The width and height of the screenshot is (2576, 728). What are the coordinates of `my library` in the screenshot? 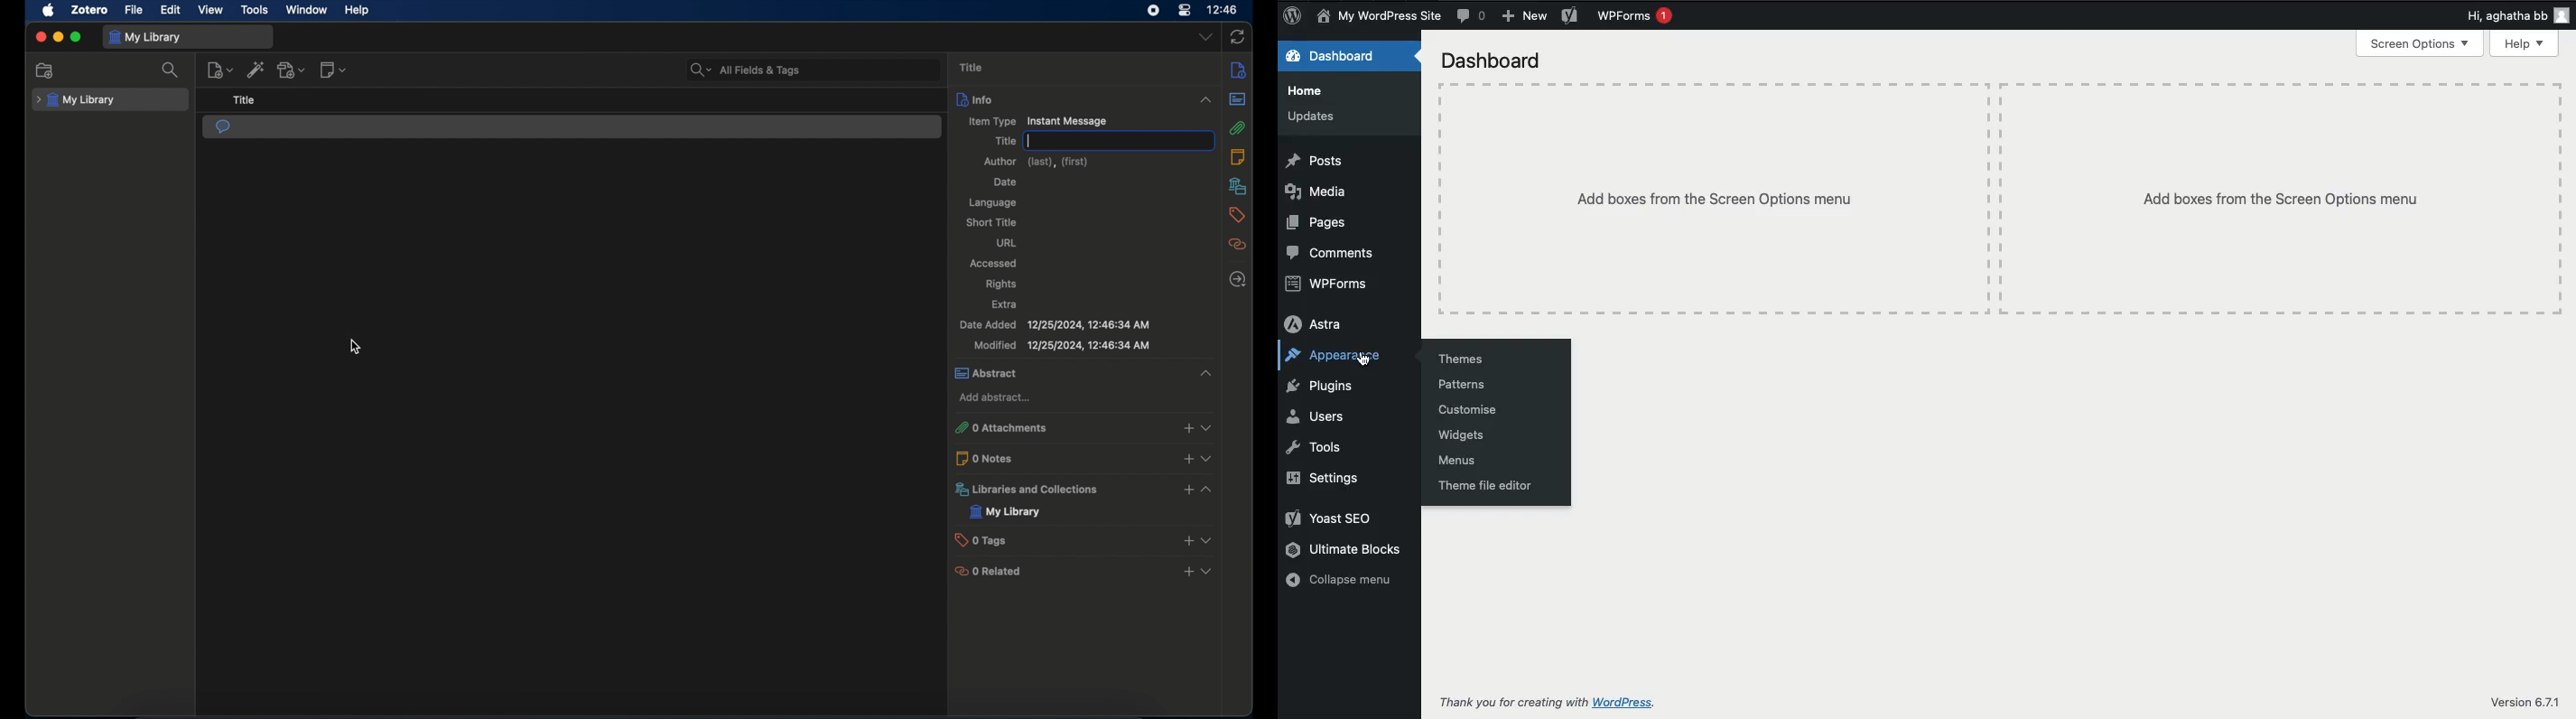 It's located at (1004, 512).